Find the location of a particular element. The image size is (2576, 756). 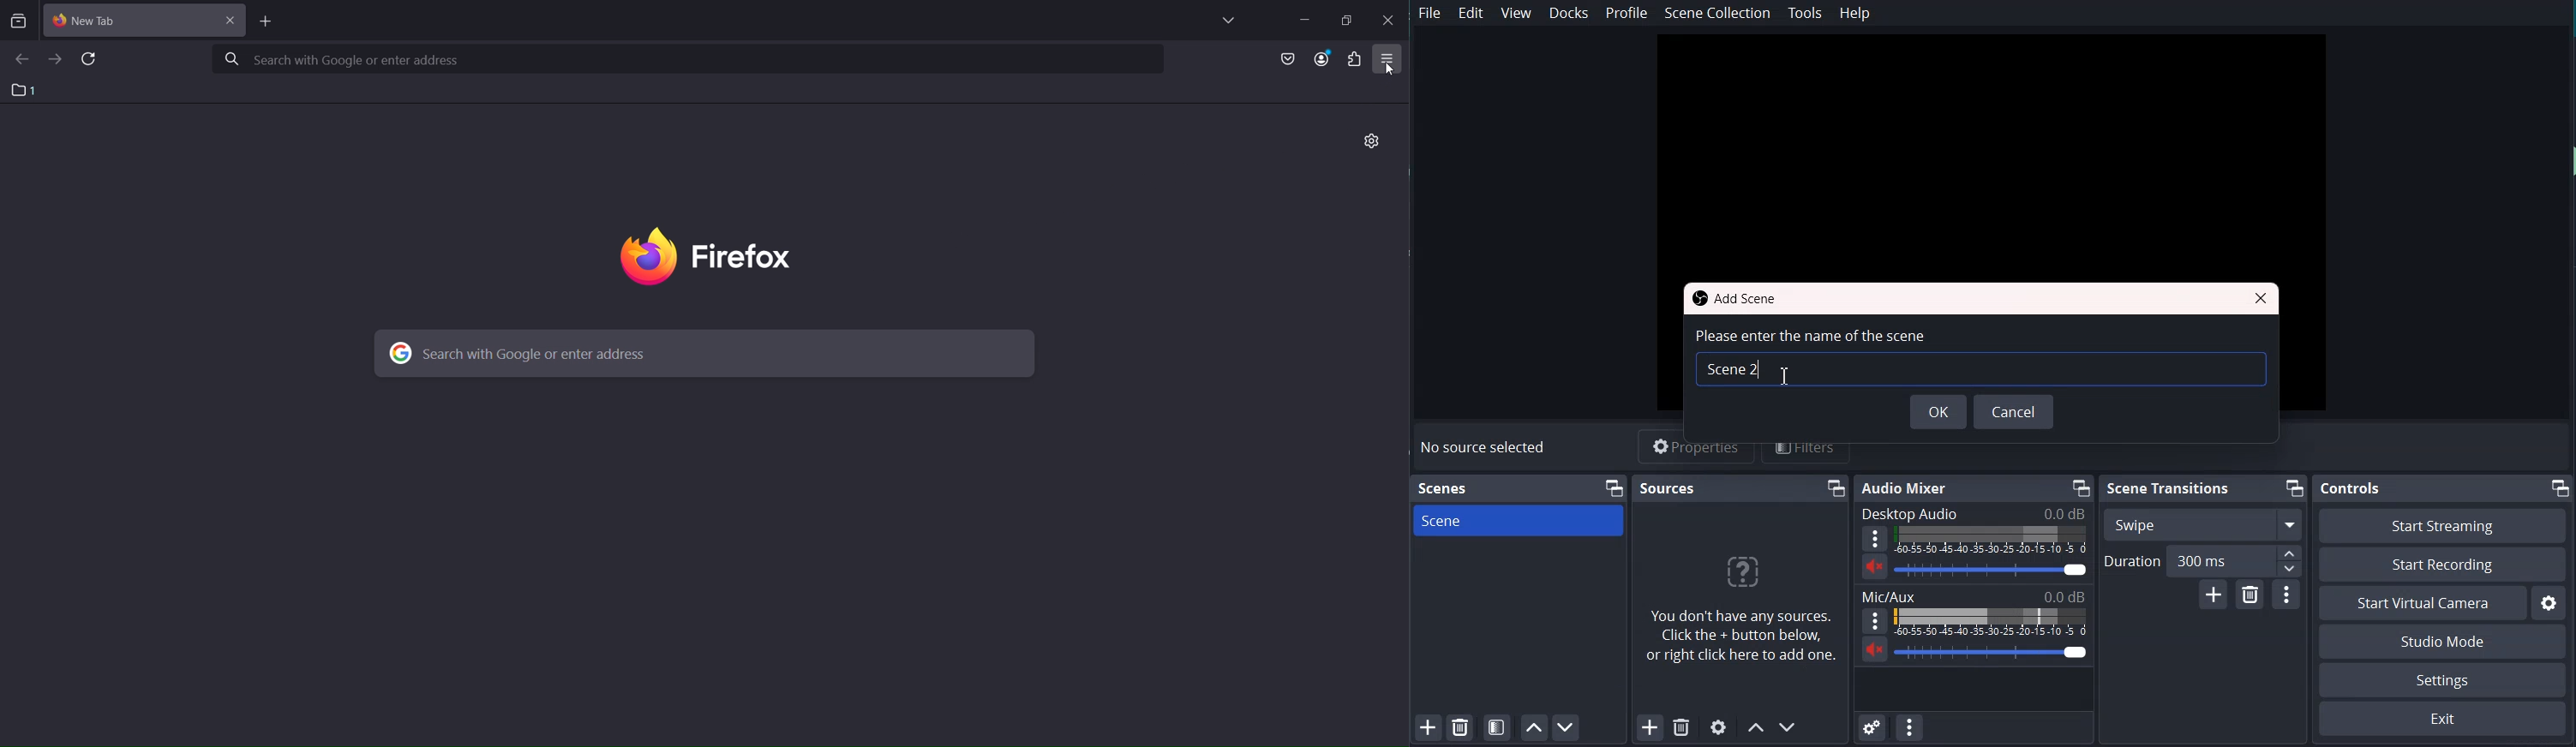

Remove Selected Source is located at coordinates (1680, 728).